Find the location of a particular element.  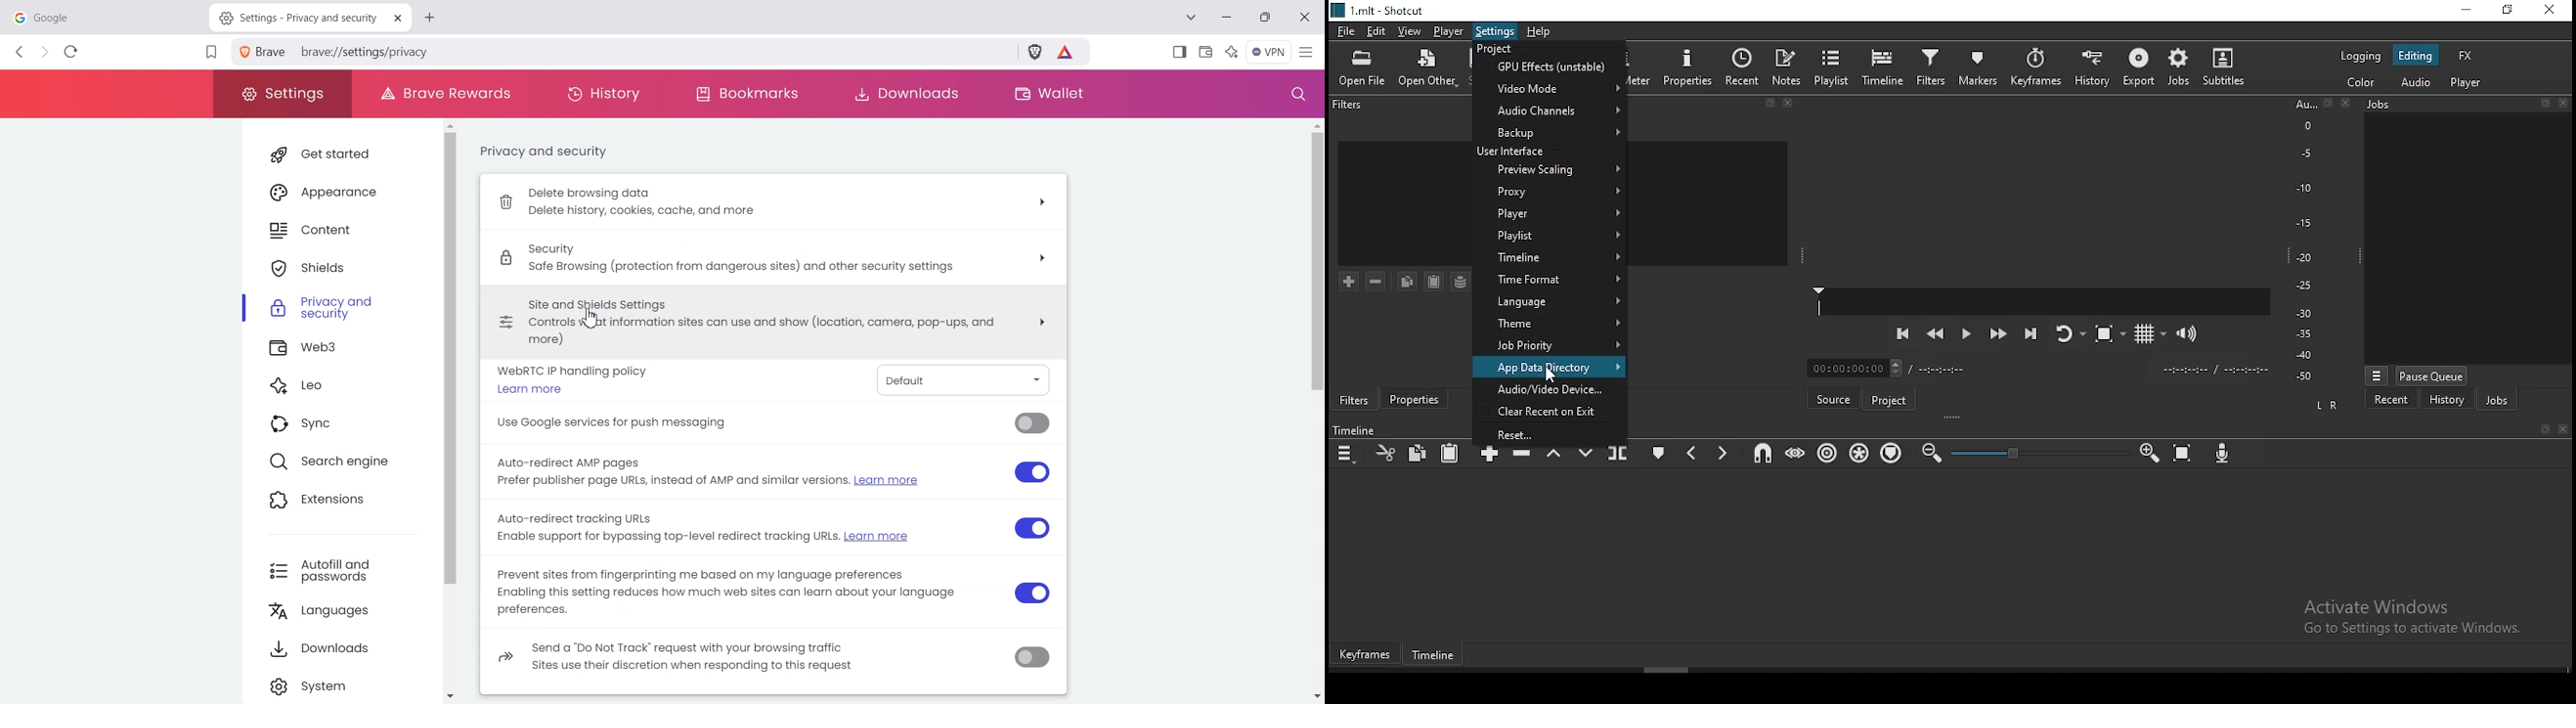

add a filter is located at coordinates (1350, 283).